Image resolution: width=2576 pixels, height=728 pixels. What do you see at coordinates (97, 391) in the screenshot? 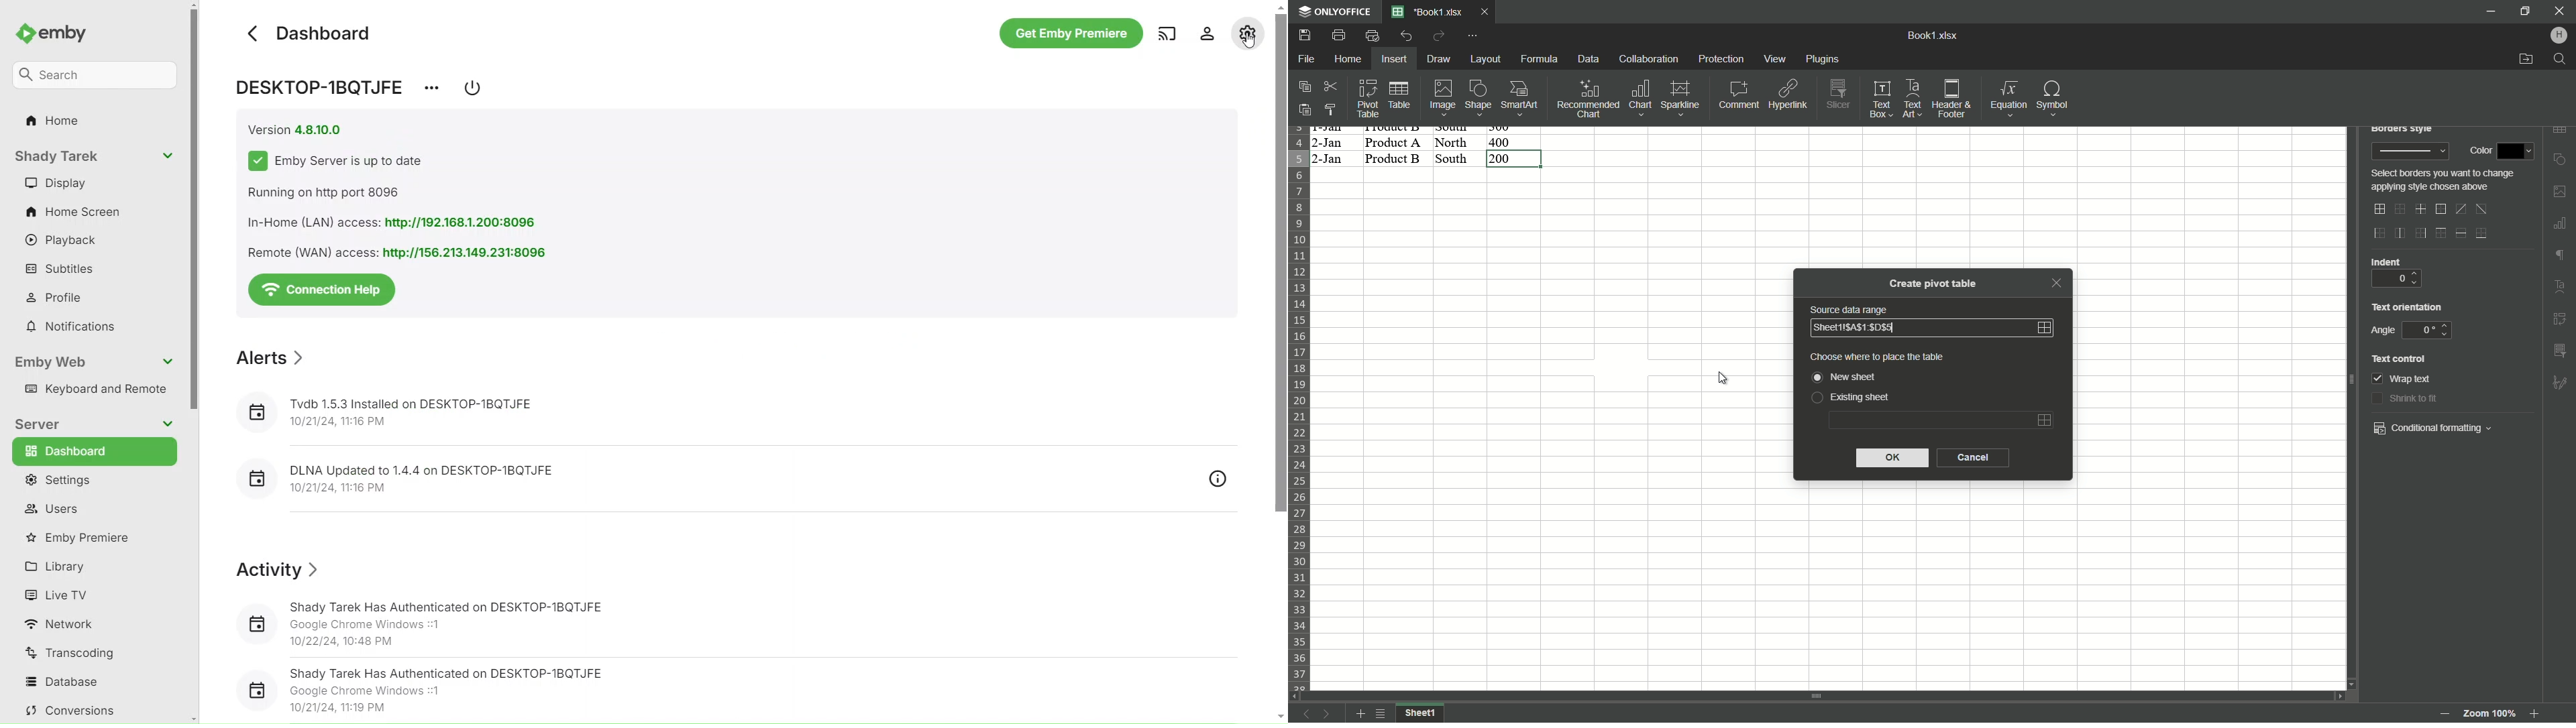
I see `Keyboard and Remote` at bounding box center [97, 391].